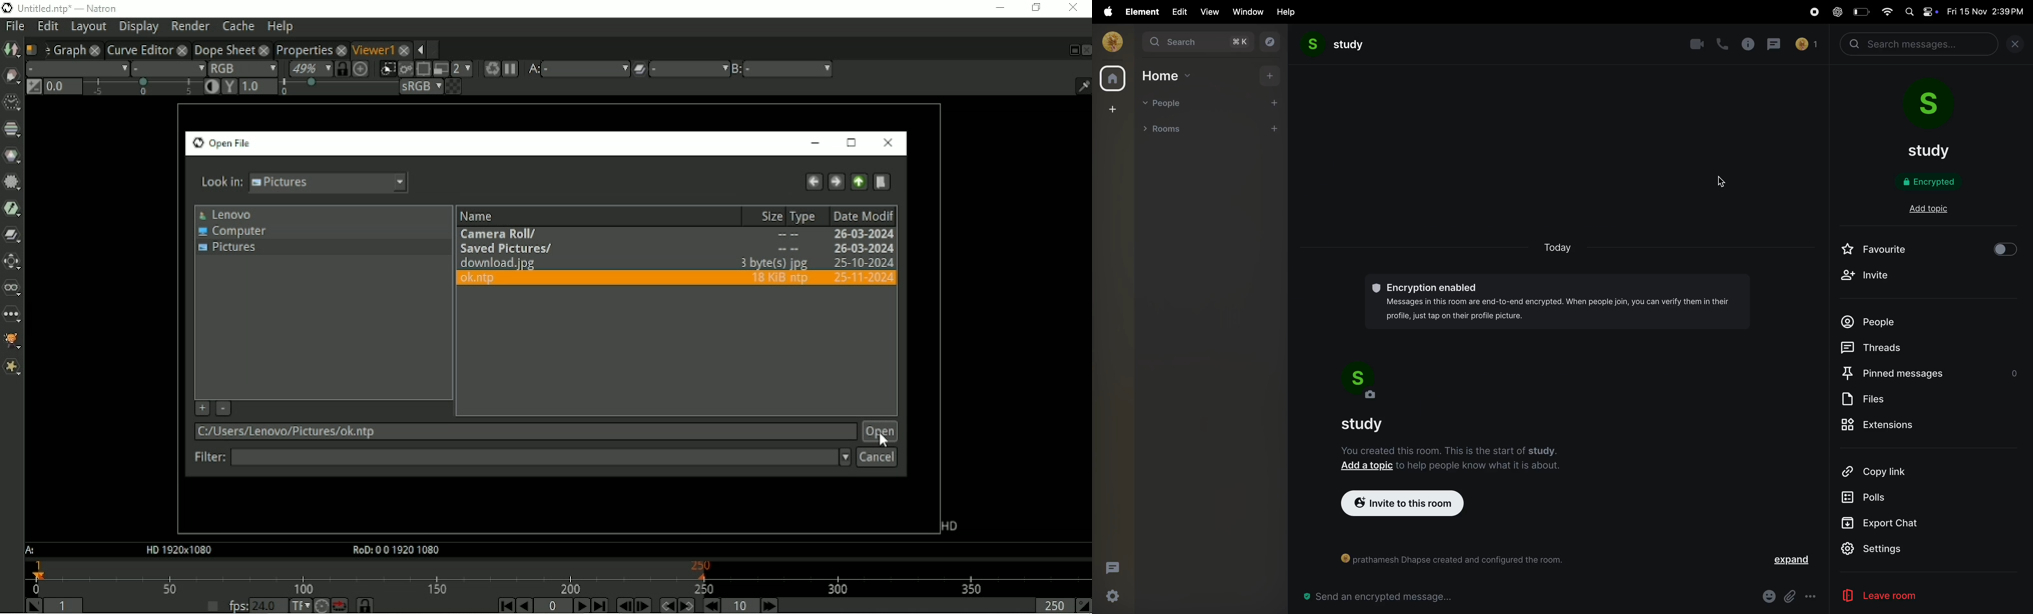 This screenshot has width=2044, height=616. Describe the element at coordinates (1209, 12) in the screenshot. I see `view` at that location.